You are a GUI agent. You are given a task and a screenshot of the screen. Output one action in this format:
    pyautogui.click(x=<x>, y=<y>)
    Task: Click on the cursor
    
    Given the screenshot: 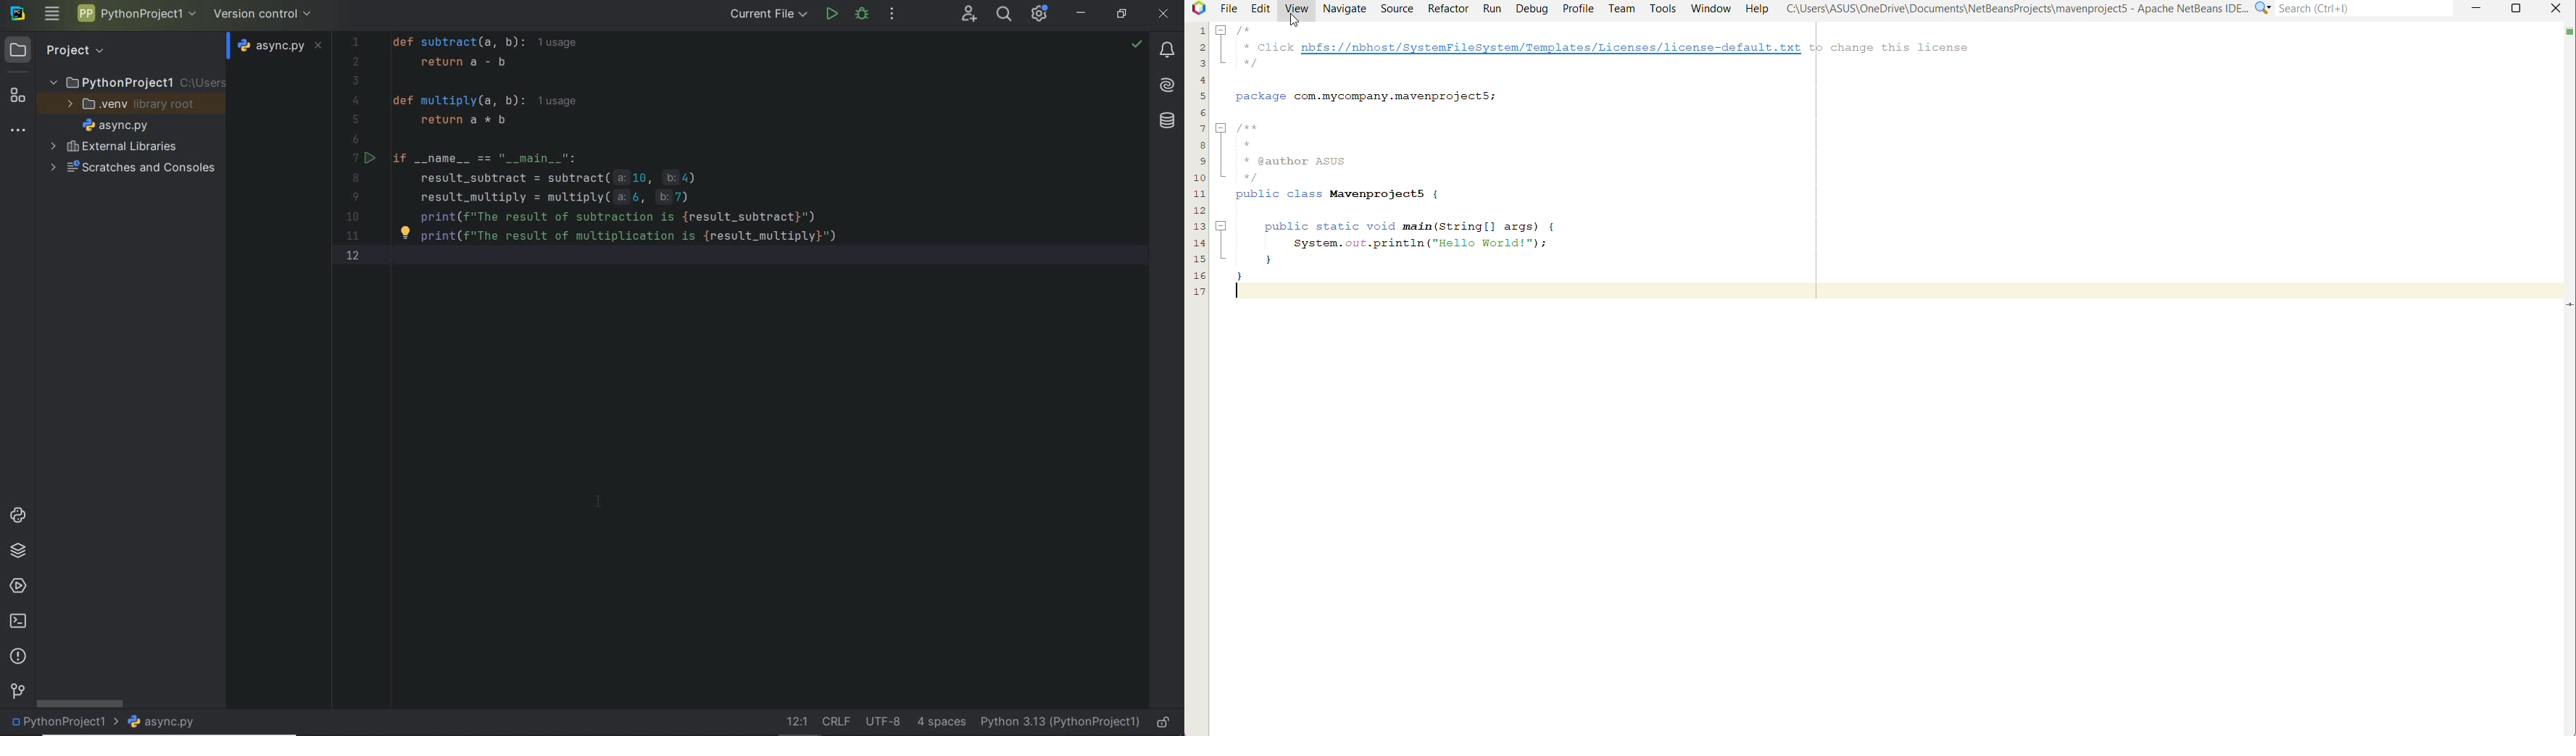 What is the action you would take?
    pyautogui.click(x=1299, y=23)
    